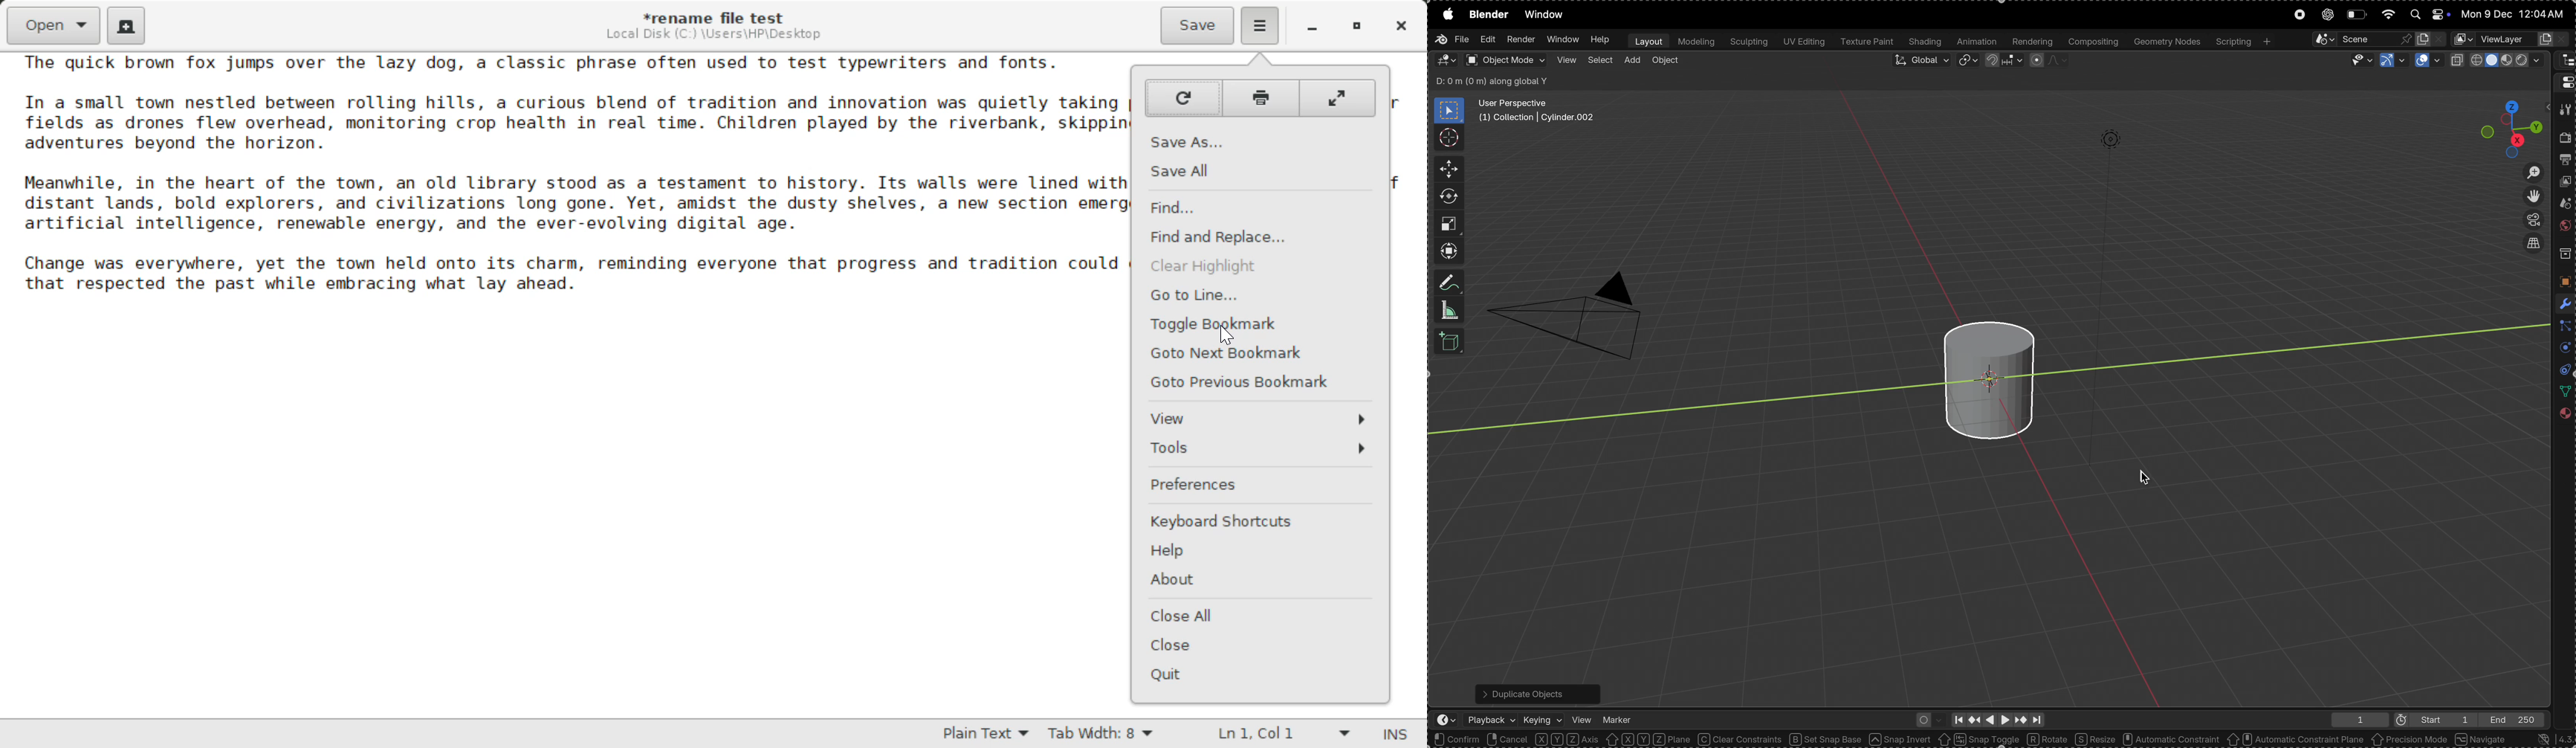  I want to click on Goto Previous Bookmark, so click(1262, 381).